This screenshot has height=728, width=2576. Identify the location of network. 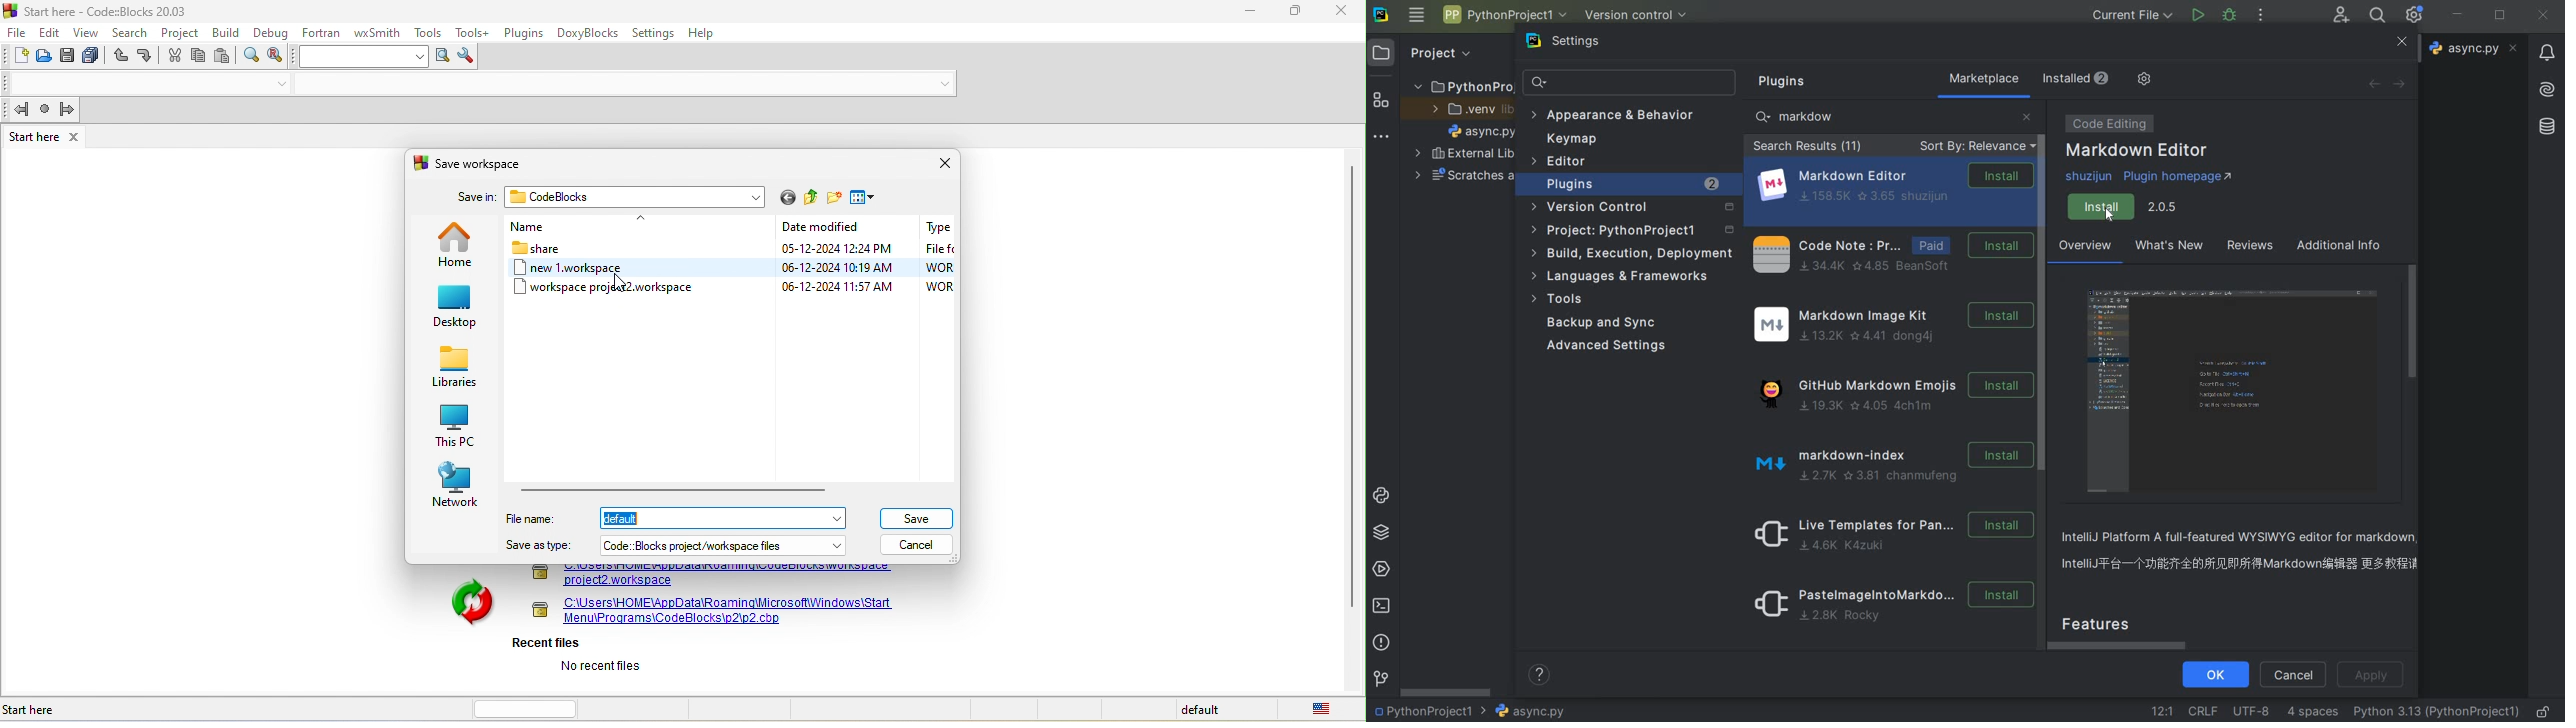
(457, 486).